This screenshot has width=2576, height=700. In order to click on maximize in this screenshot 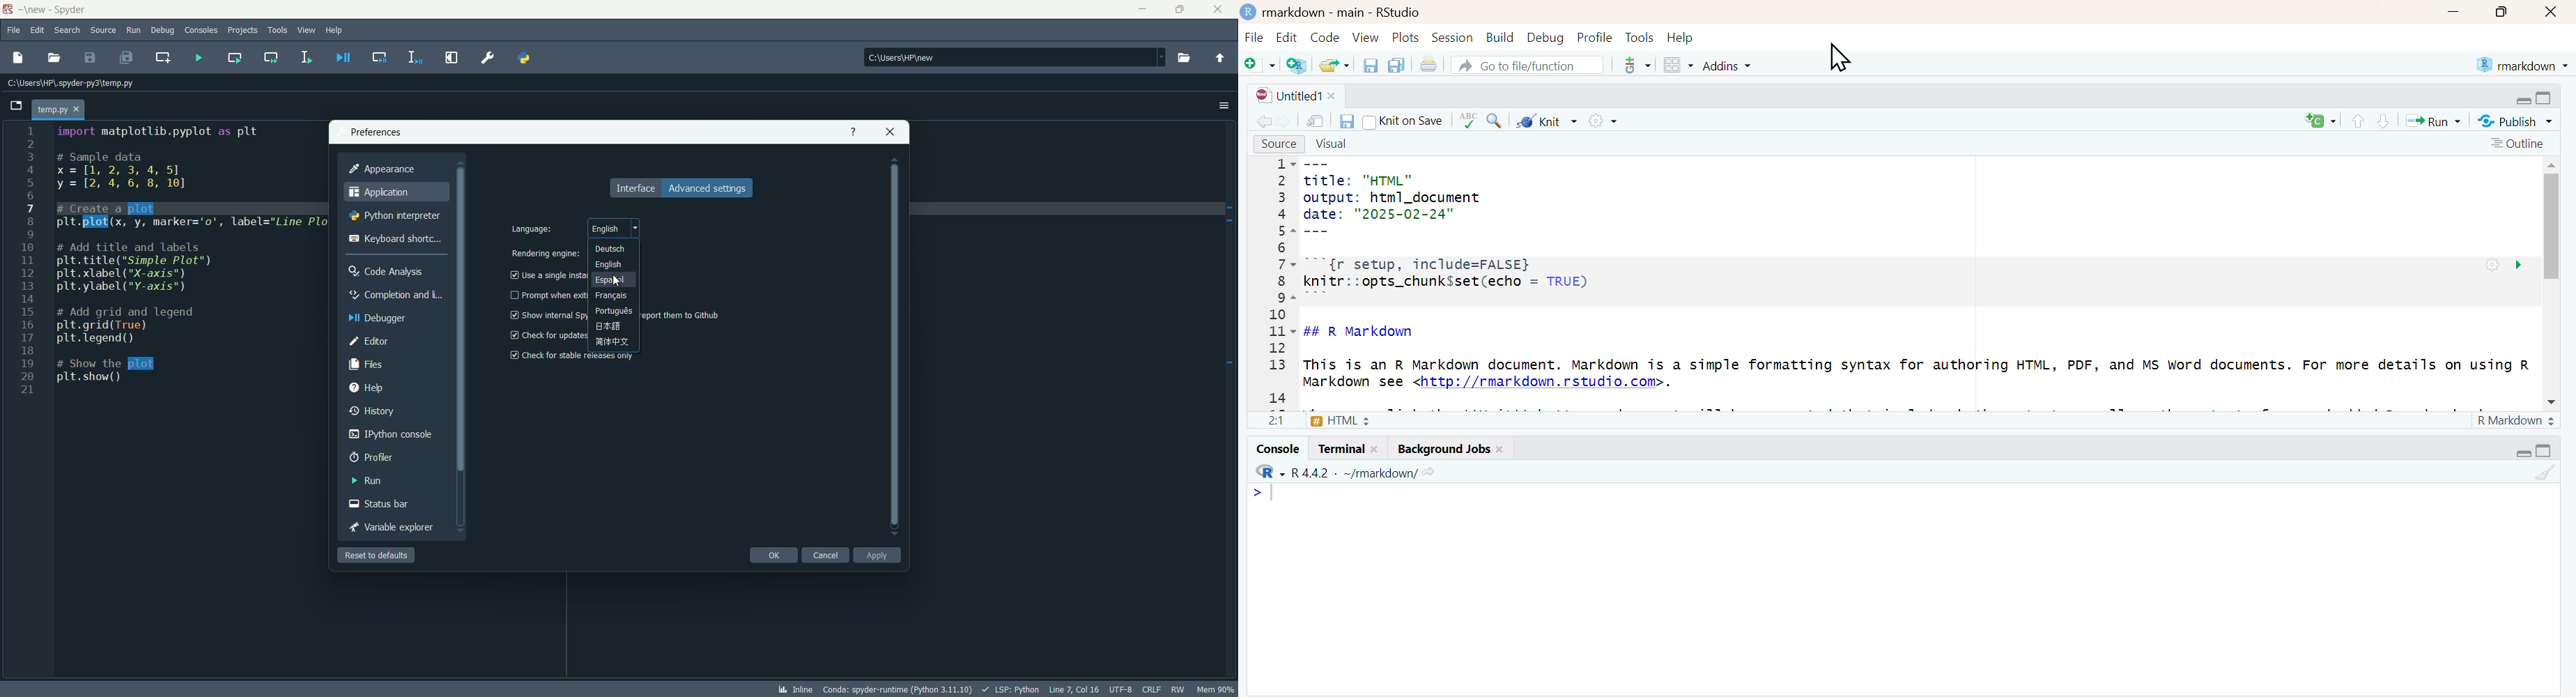, I will do `click(1182, 10)`.